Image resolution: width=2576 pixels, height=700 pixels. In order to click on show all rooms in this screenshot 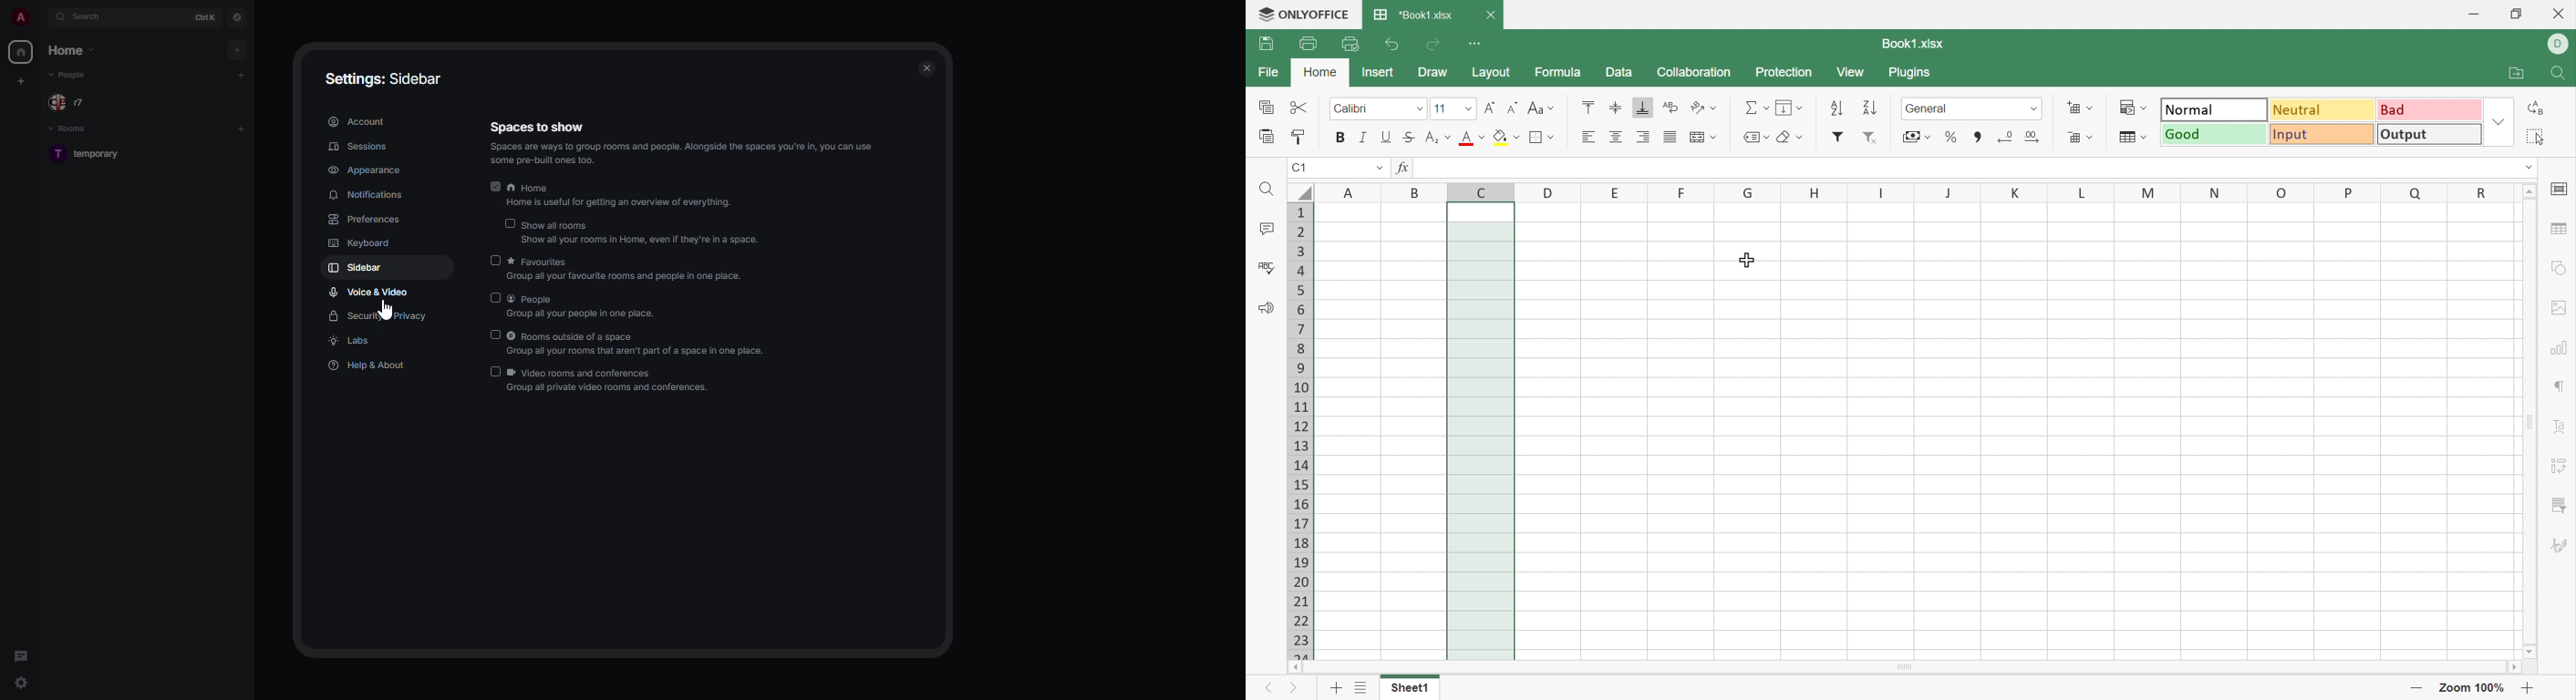, I will do `click(643, 232)`.